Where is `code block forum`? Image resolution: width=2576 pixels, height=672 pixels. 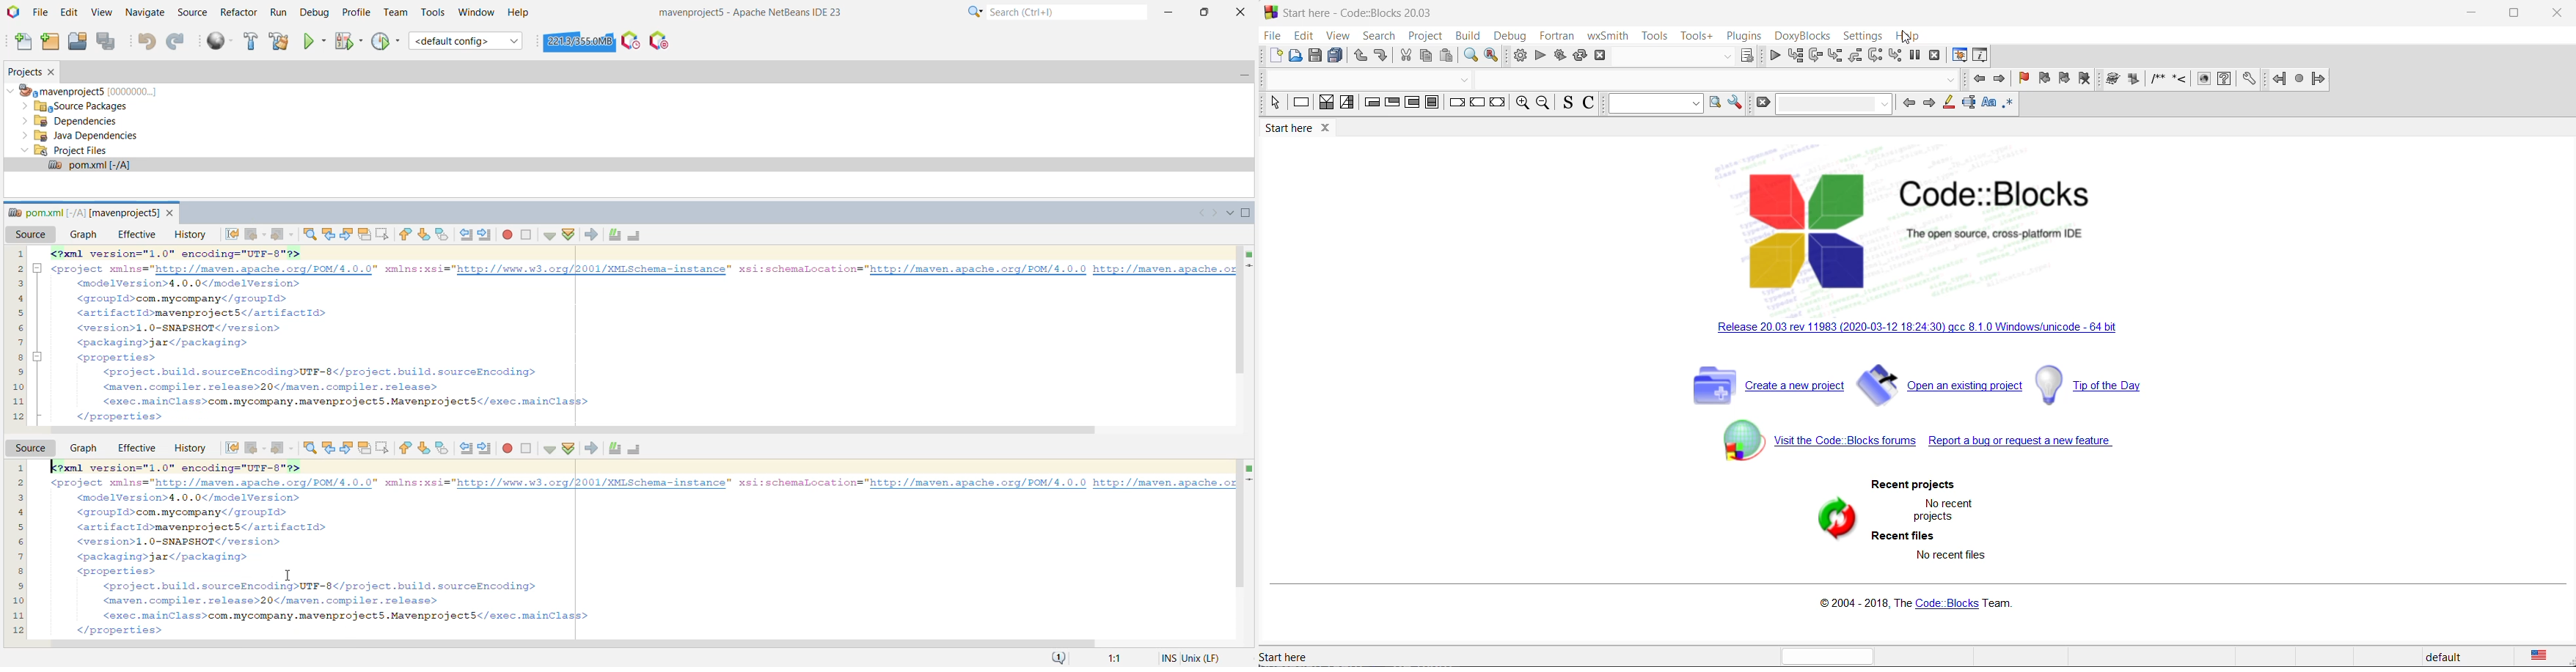
code block forum is located at coordinates (1810, 443).